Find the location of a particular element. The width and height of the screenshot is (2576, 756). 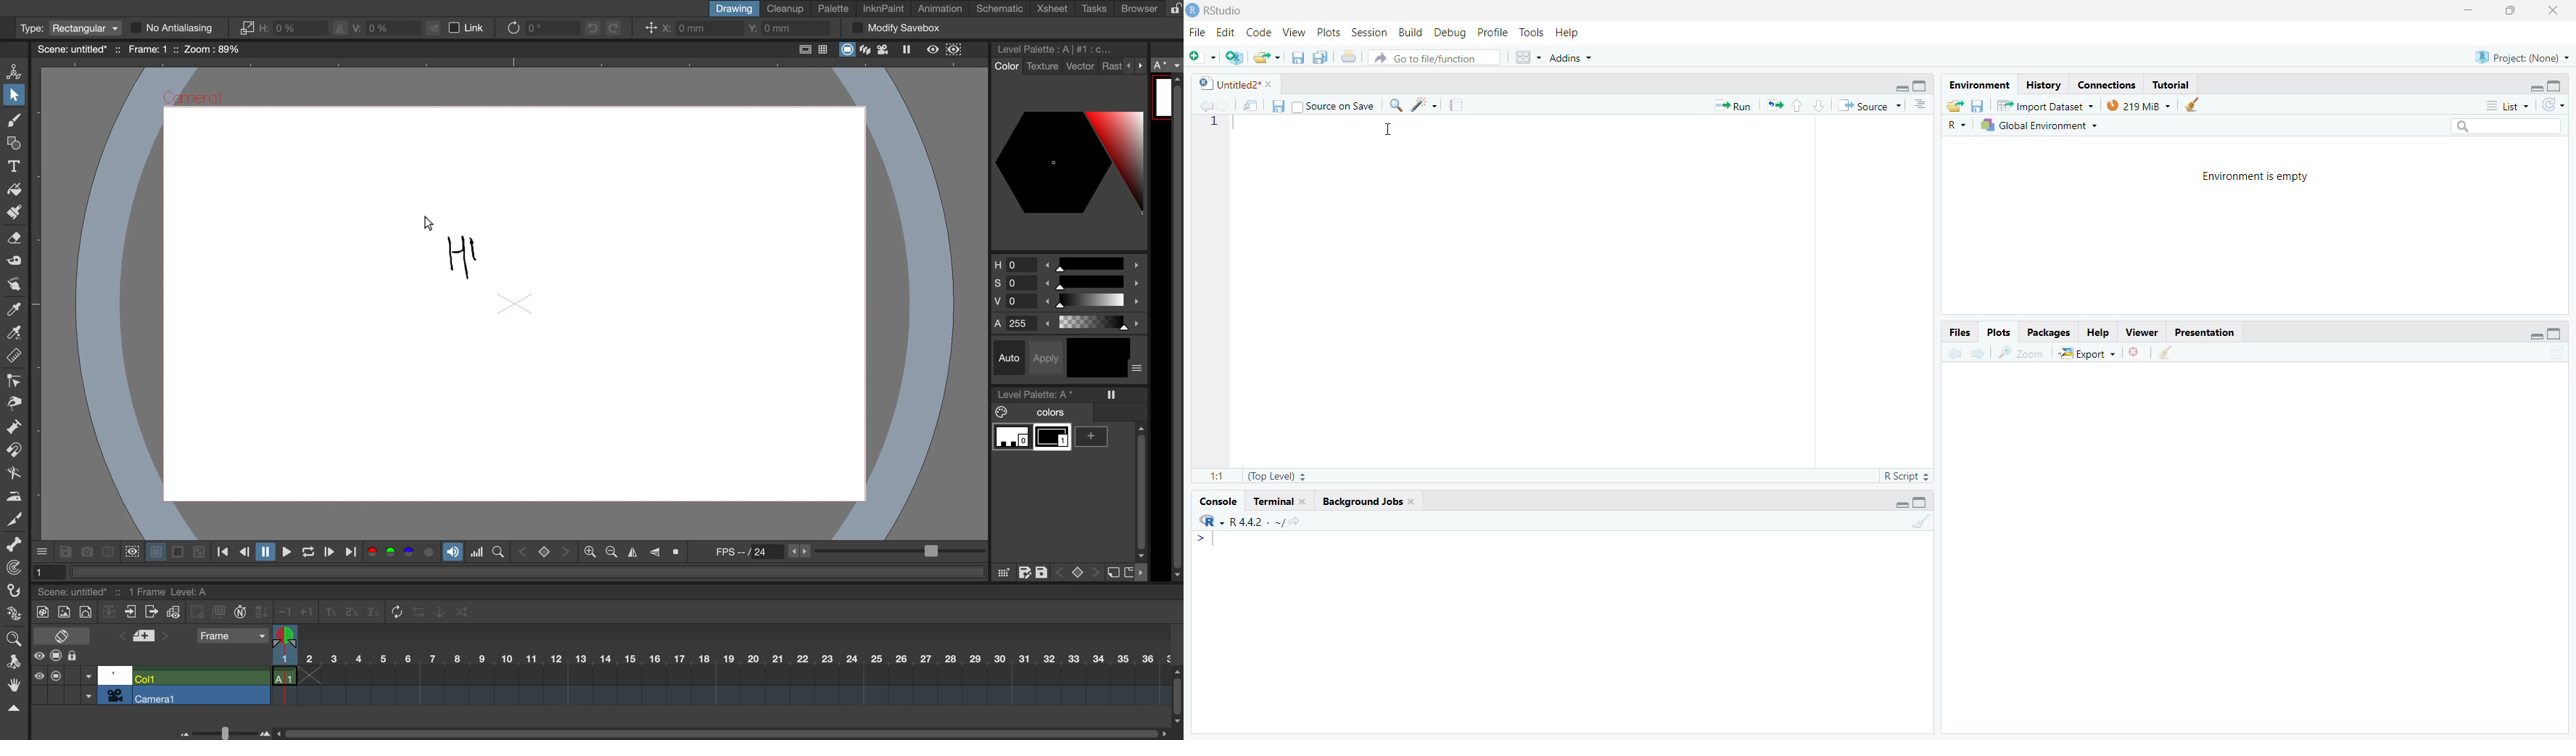

Zoom is located at coordinates (2020, 353).